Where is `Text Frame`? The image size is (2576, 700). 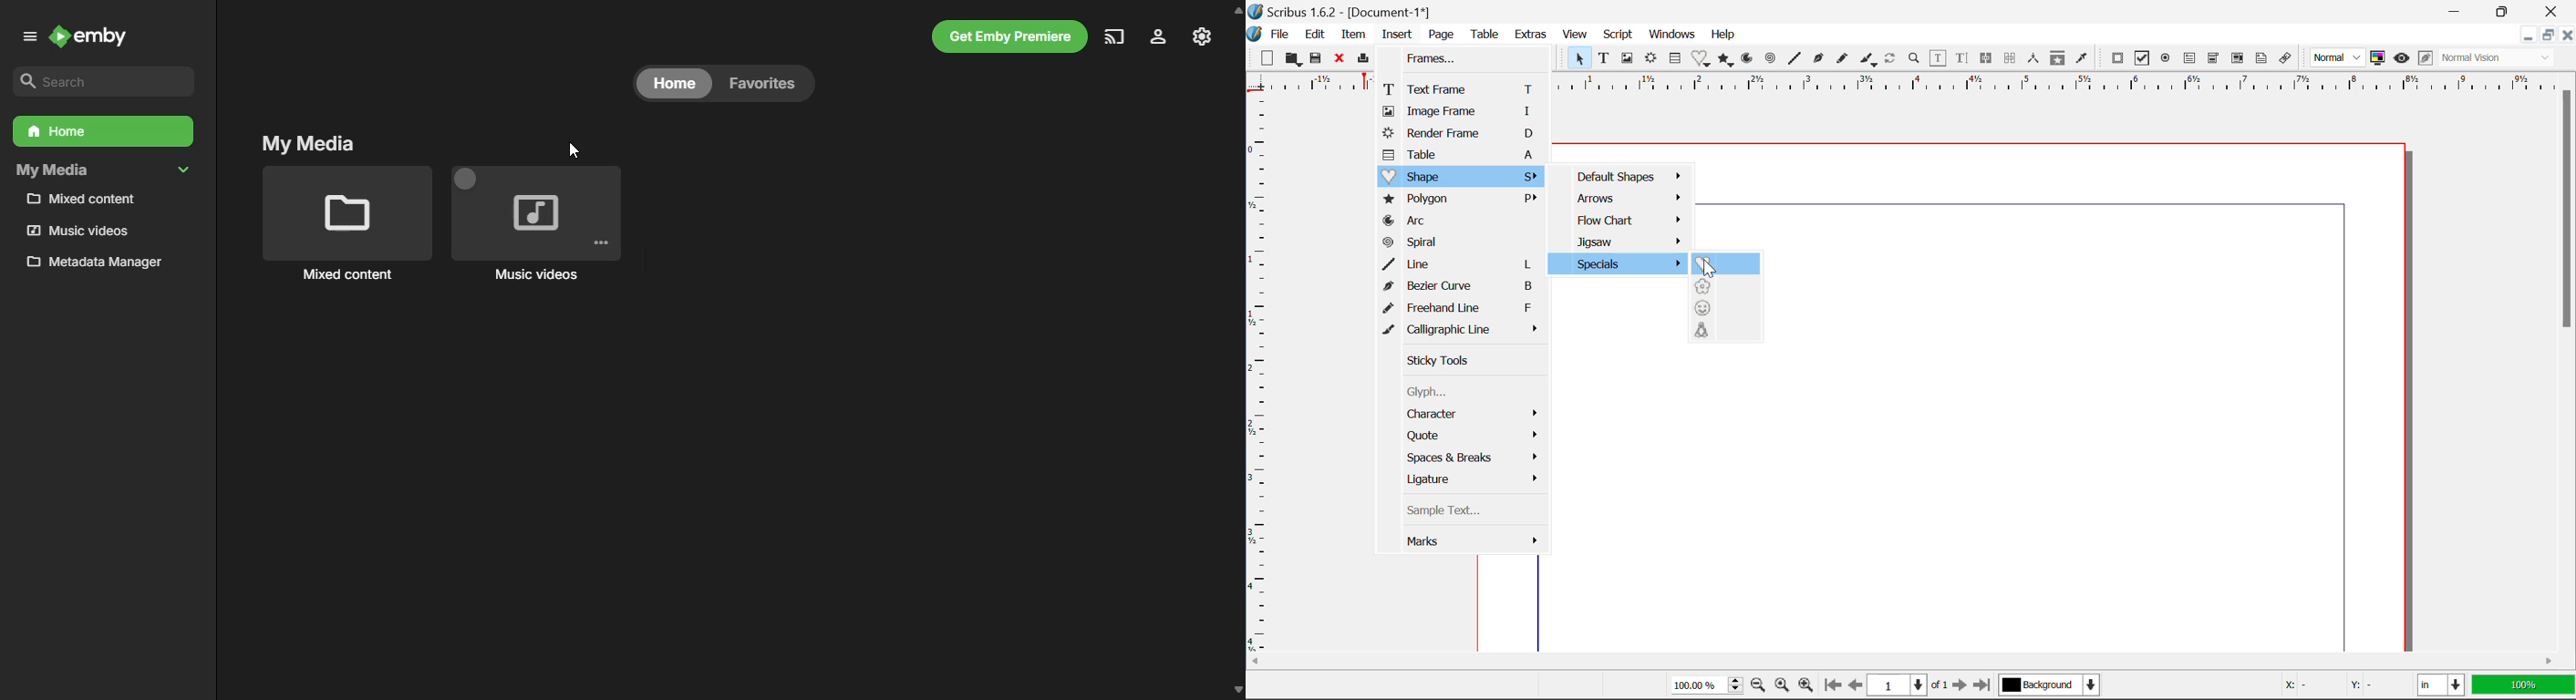
Text Frame is located at coordinates (1461, 89).